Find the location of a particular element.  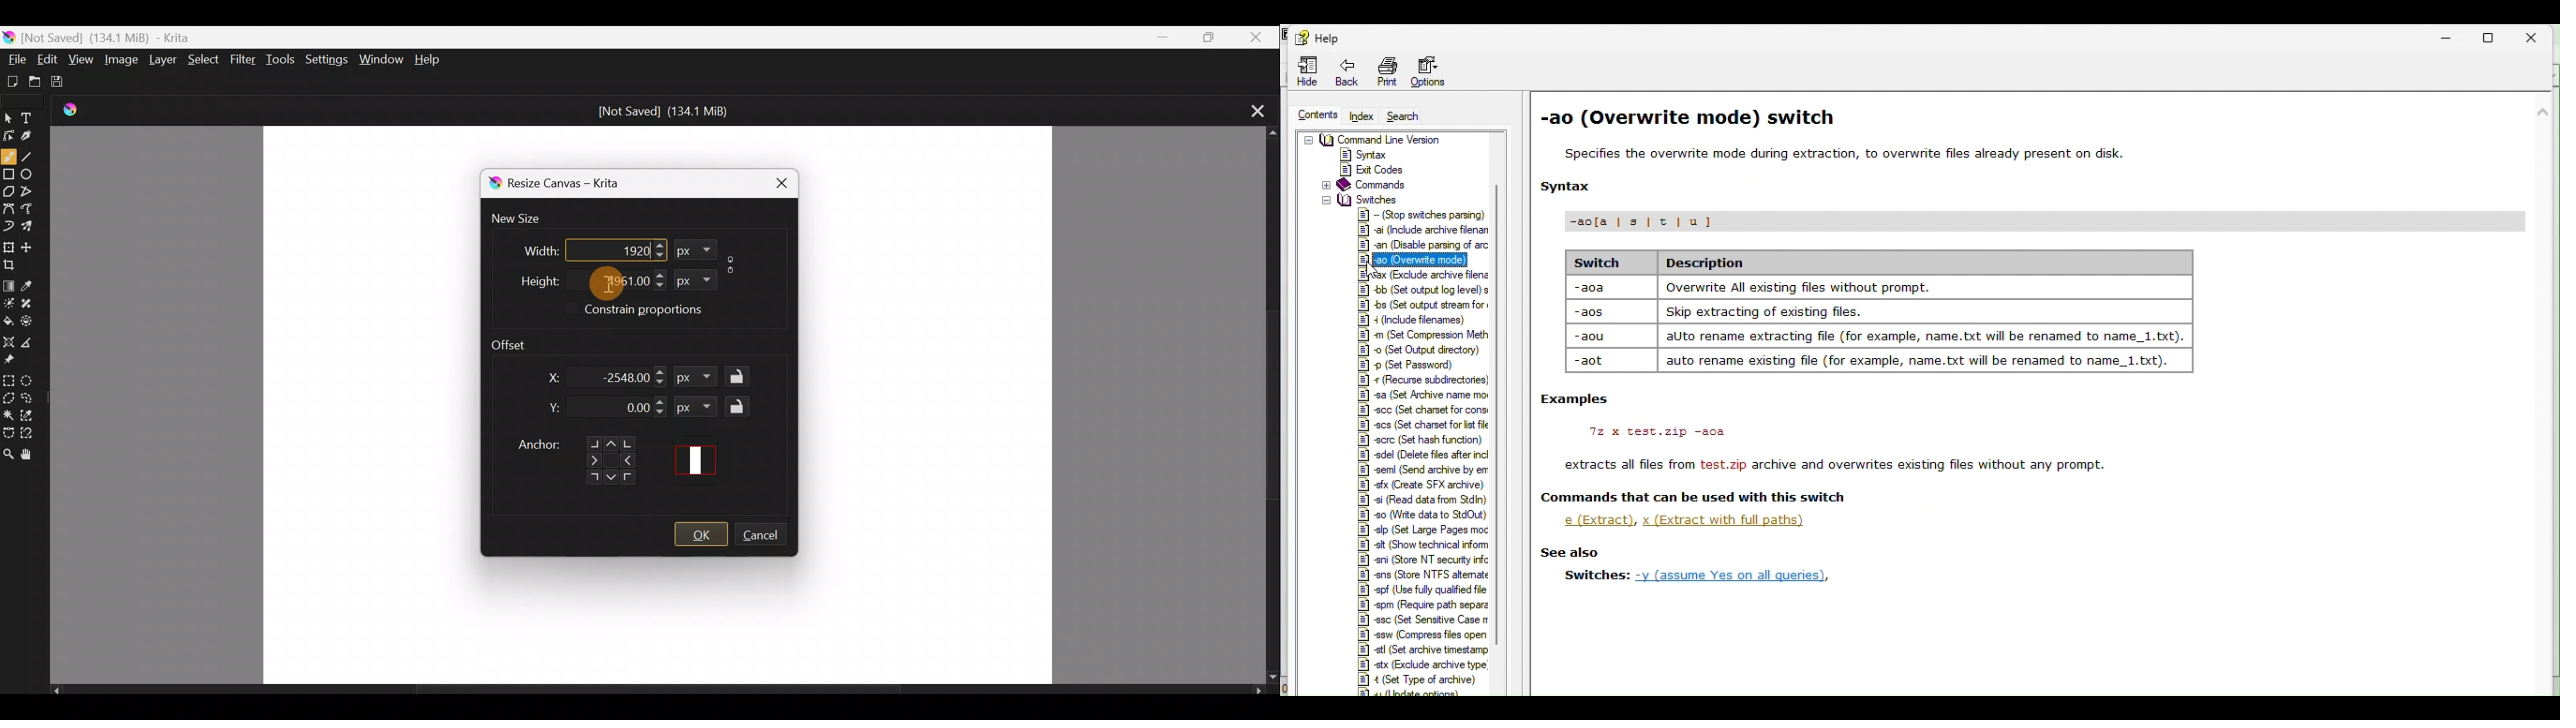

Layer is located at coordinates (165, 62).